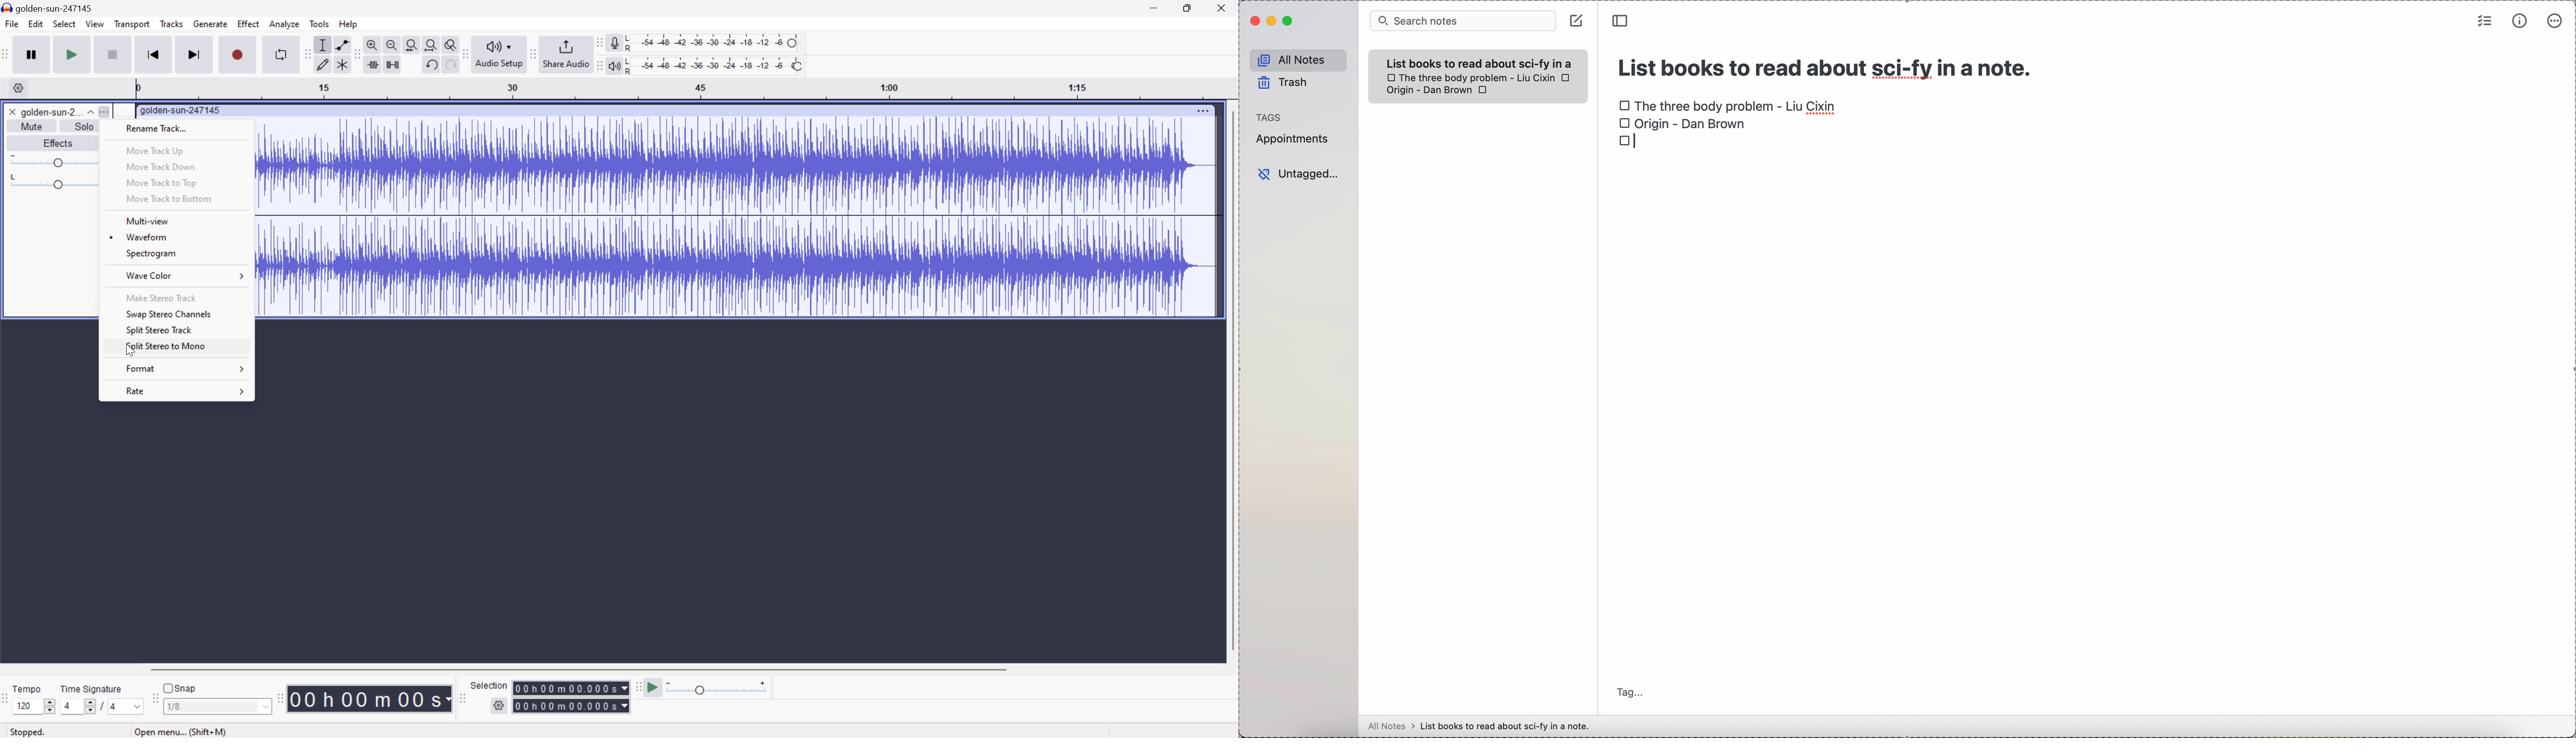 The image size is (2576, 756). Describe the element at coordinates (50, 113) in the screenshot. I see `golden-sun-2` at that location.